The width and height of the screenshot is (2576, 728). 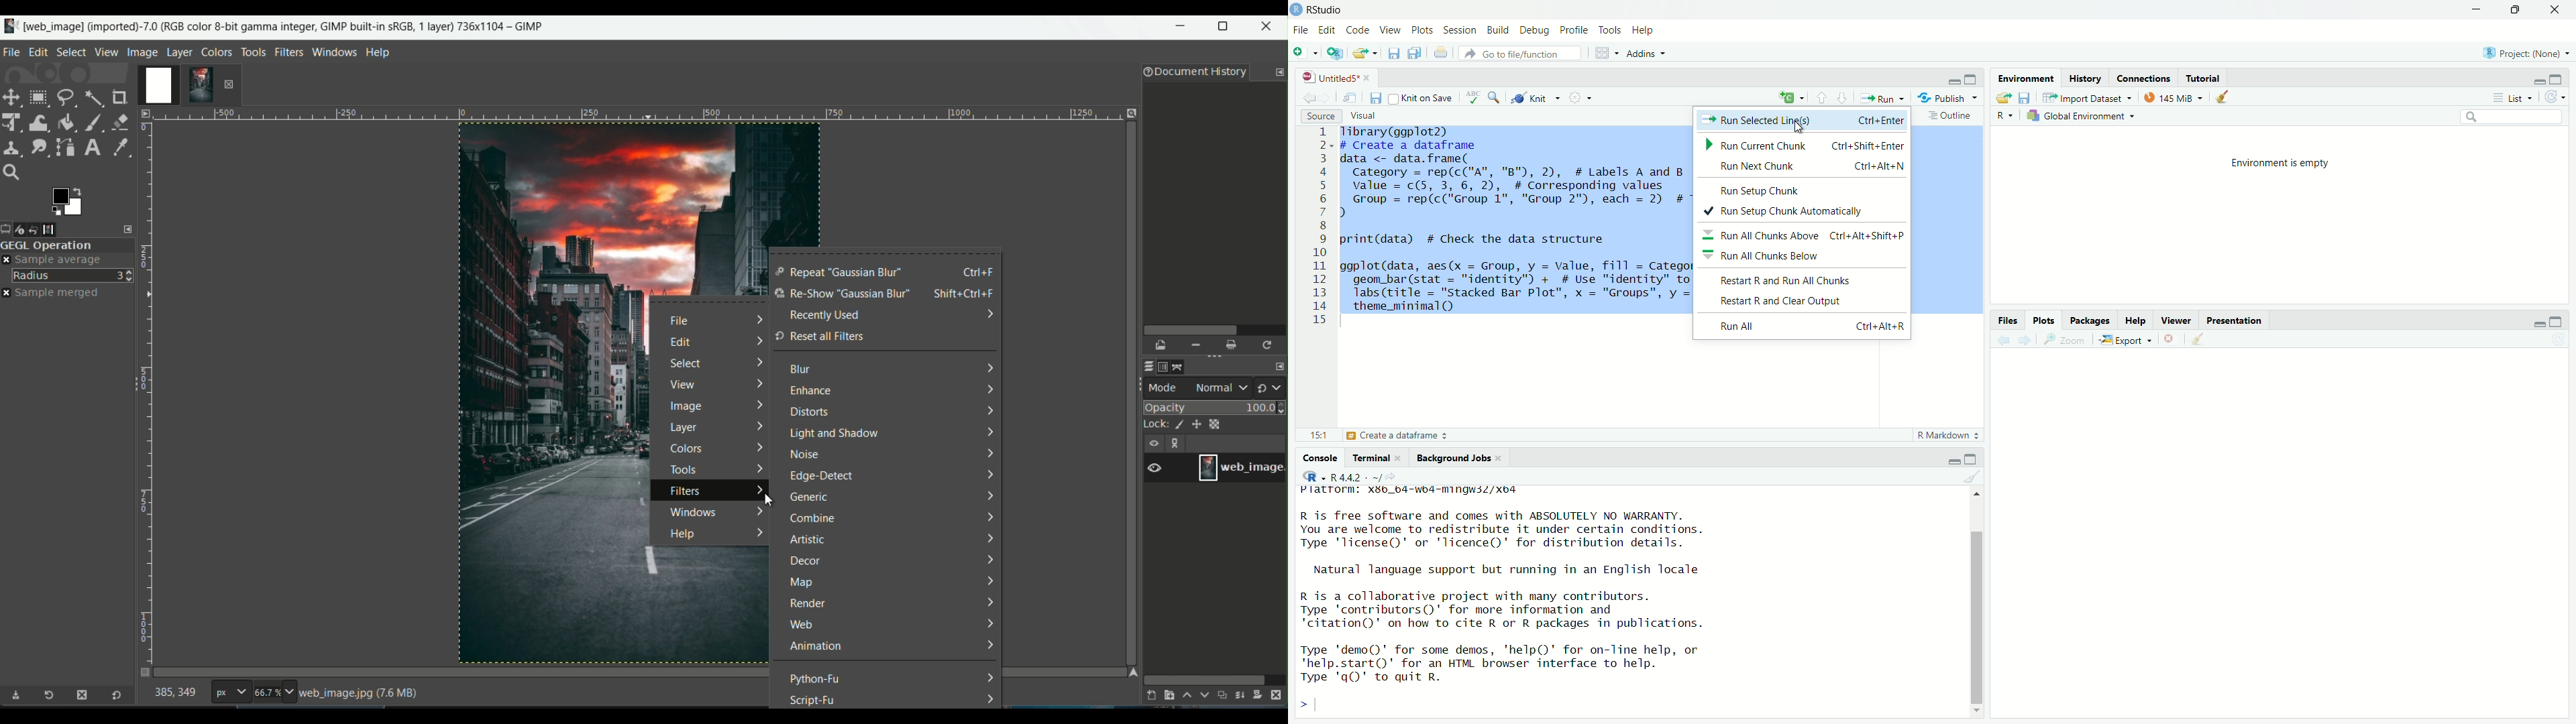 I want to click on Packages, so click(x=2088, y=318).